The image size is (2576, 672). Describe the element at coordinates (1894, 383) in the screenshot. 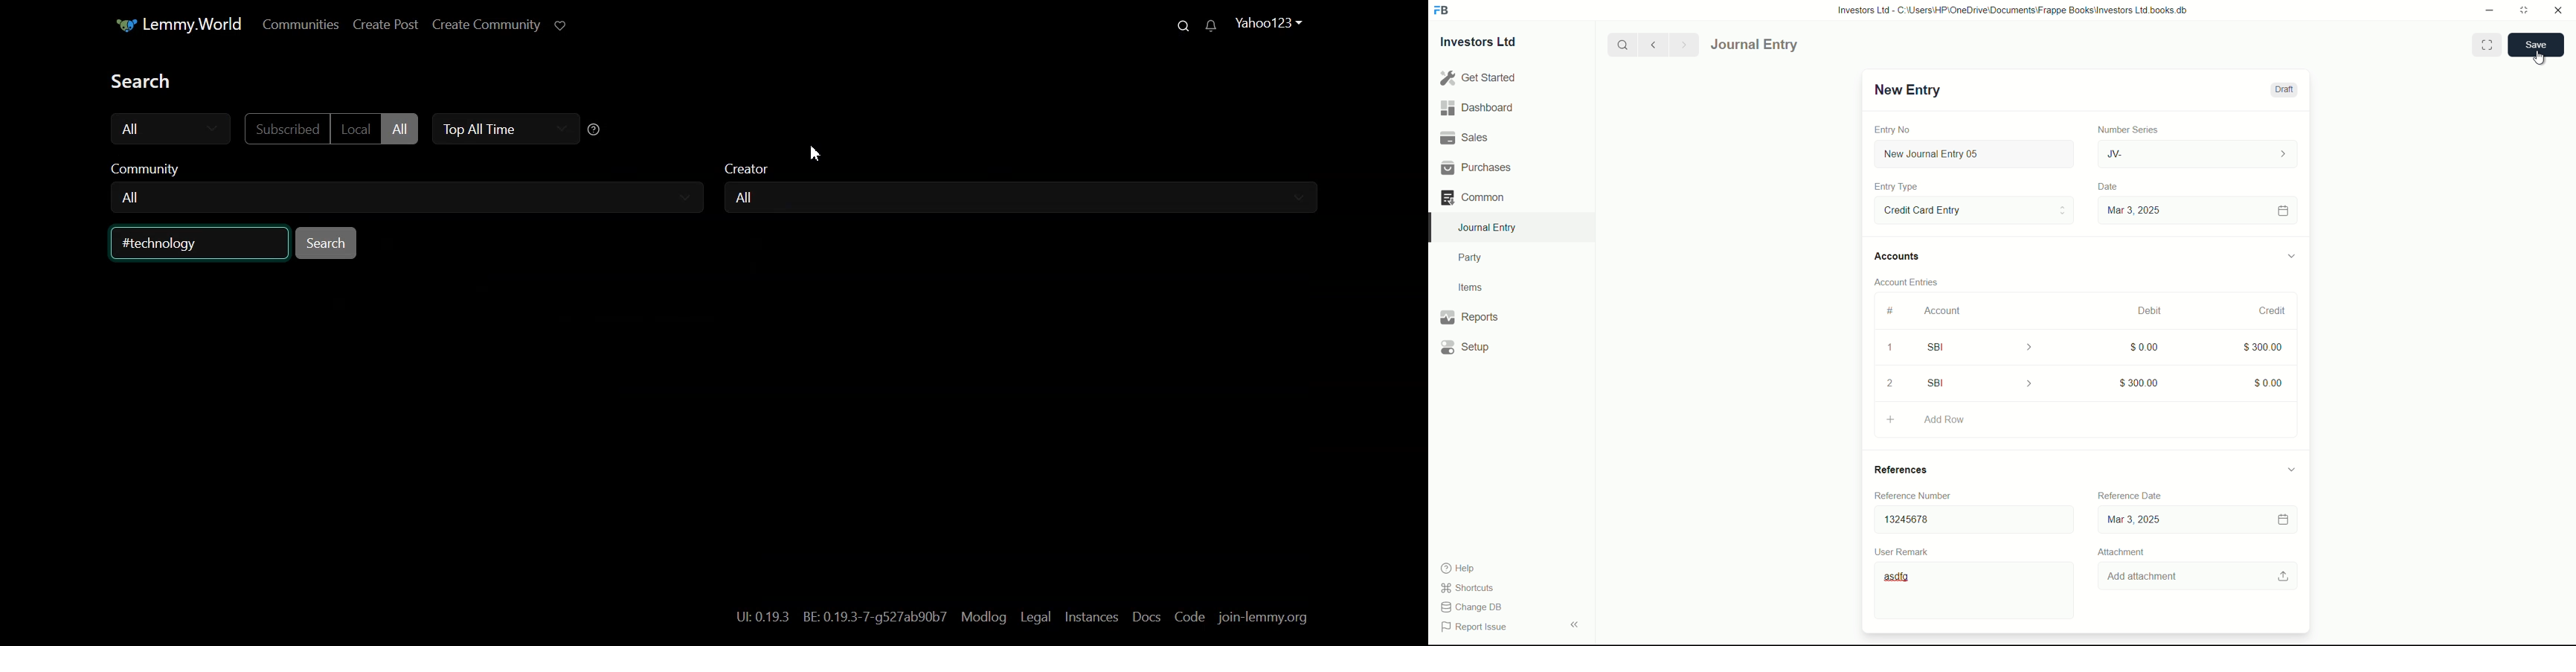

I see `2` at that location.